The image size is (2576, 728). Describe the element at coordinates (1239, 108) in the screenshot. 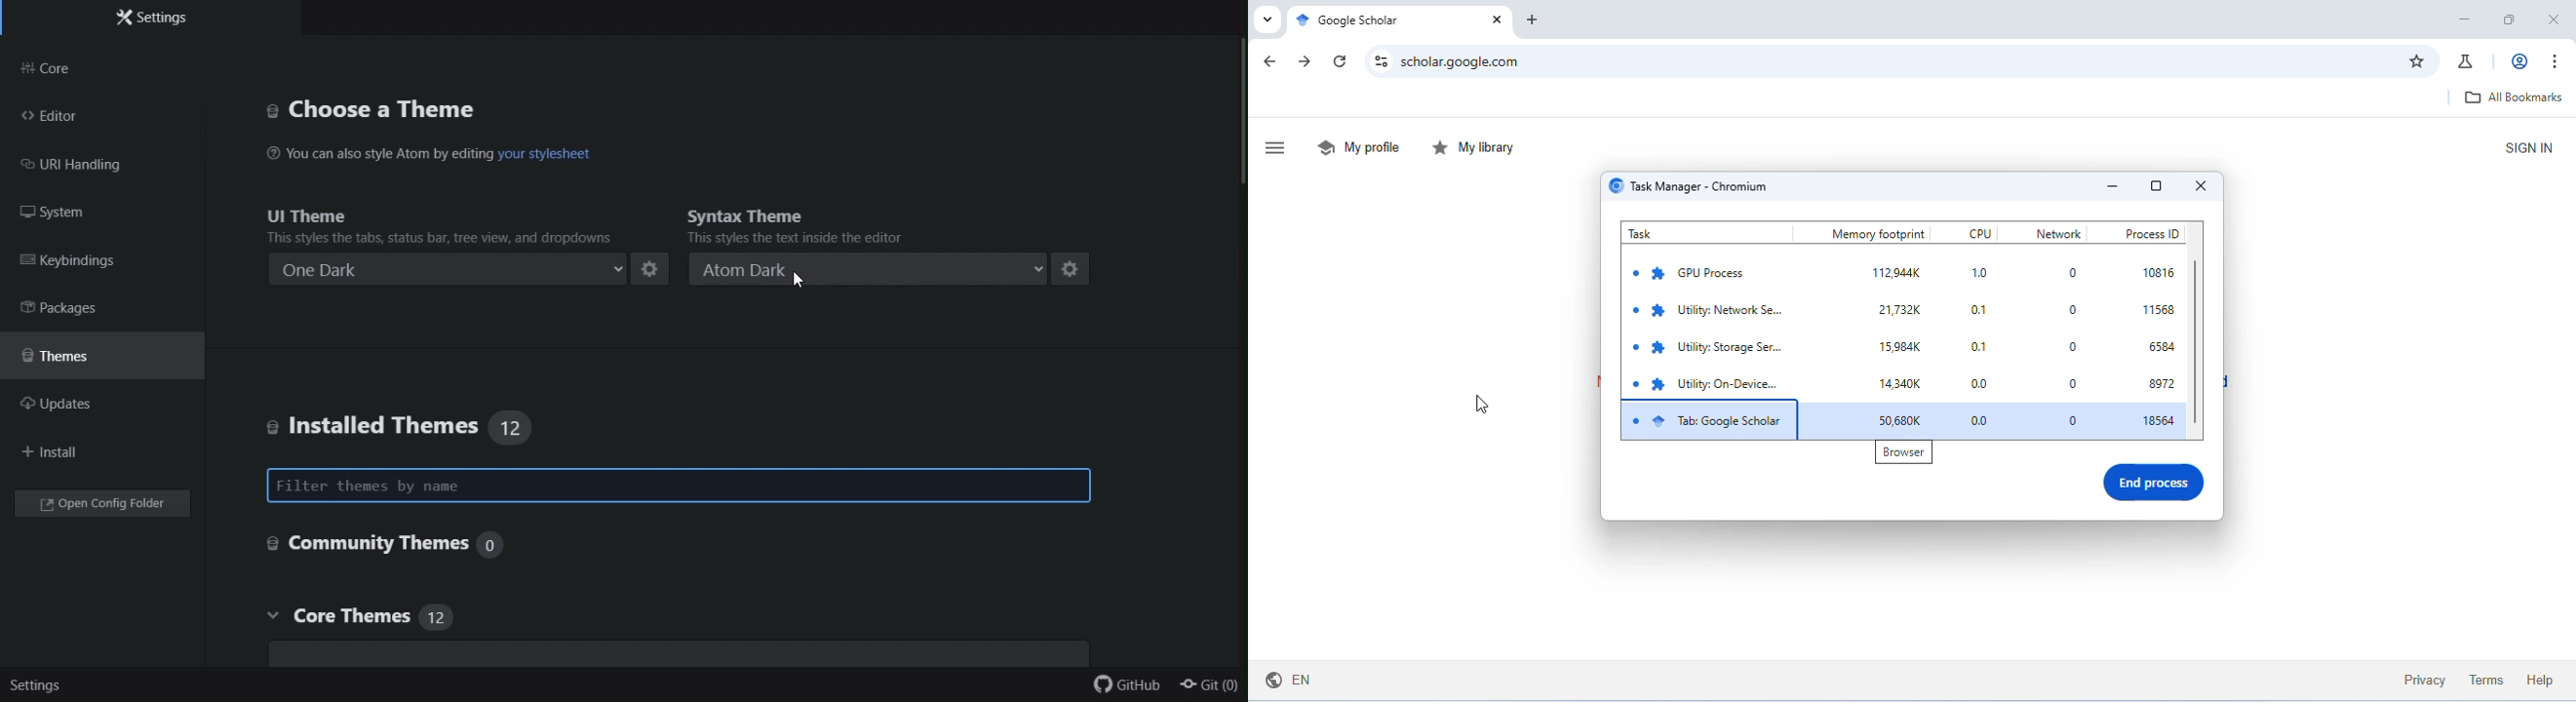

I see `scroll bar` at that location.